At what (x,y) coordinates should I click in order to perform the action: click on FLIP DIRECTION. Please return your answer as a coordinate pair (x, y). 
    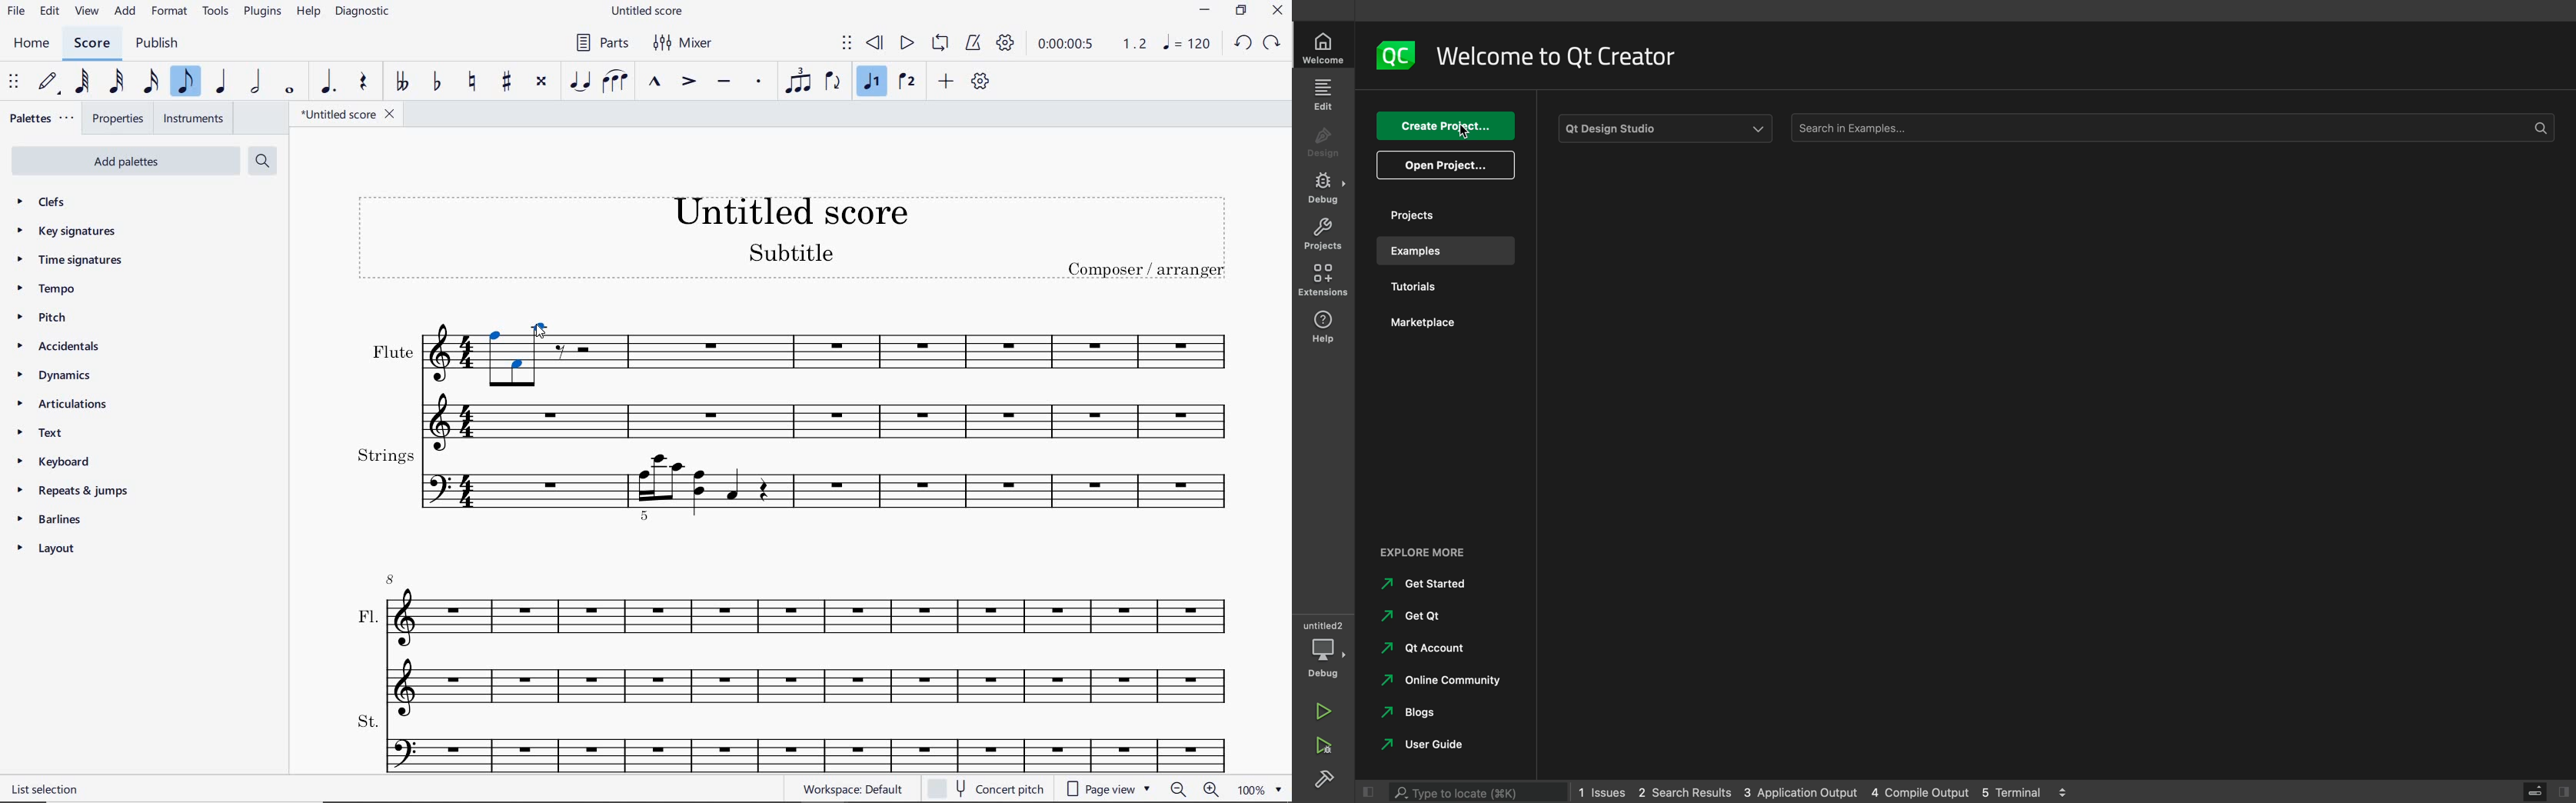
    Looking at the image, I should click on (832, 82).